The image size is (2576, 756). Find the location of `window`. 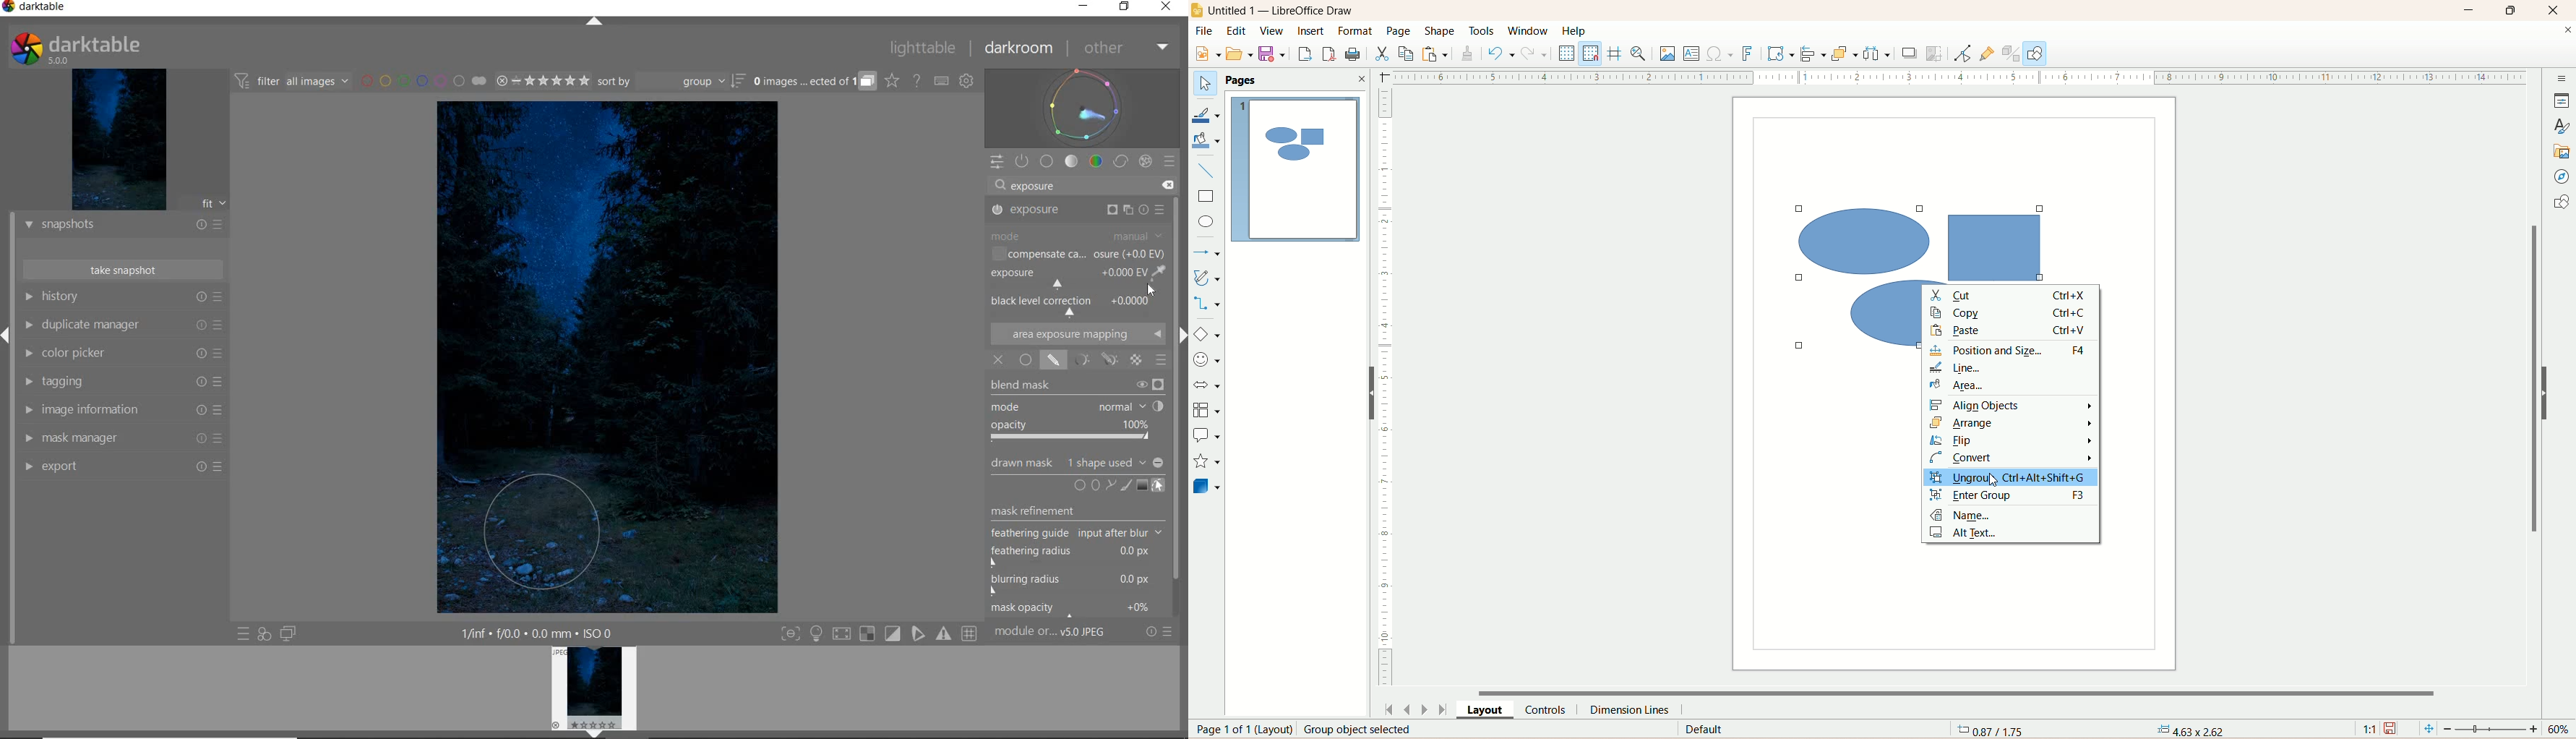

window is located at coordinates (1528, 32).